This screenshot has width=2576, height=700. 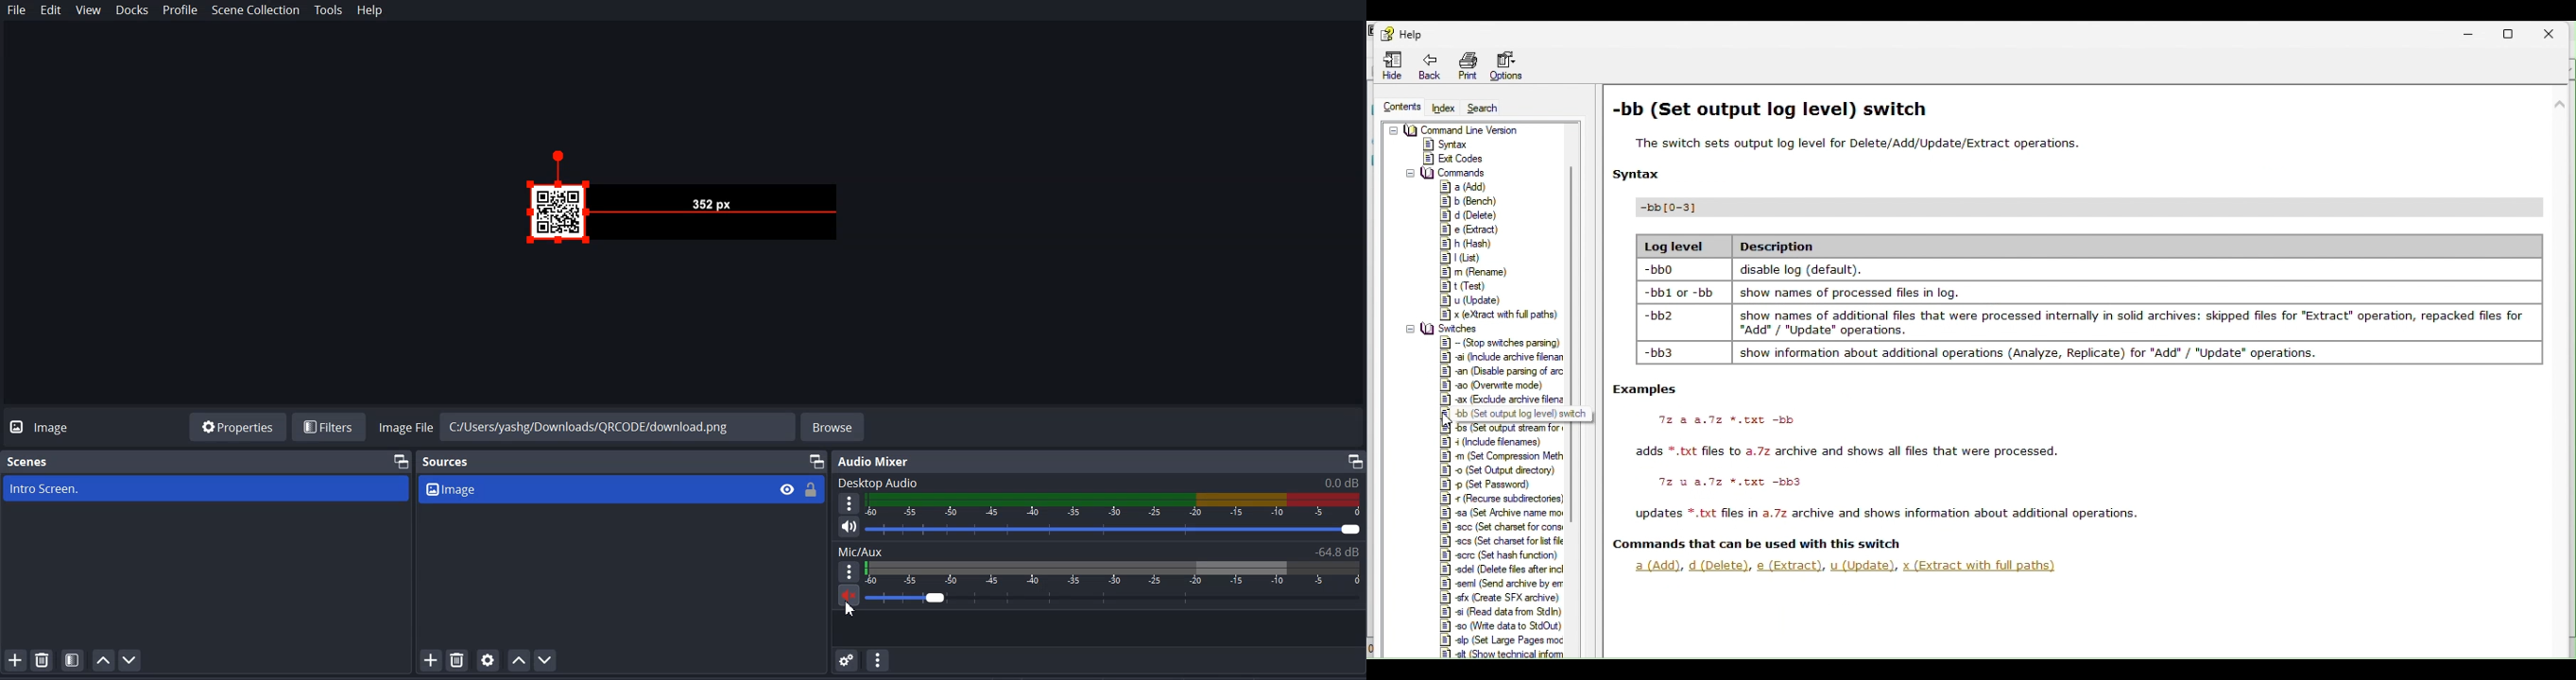 What do you see at coordinates (330, 10) in the screenshot?
I see `Tools` at bounding box center [330, 10].